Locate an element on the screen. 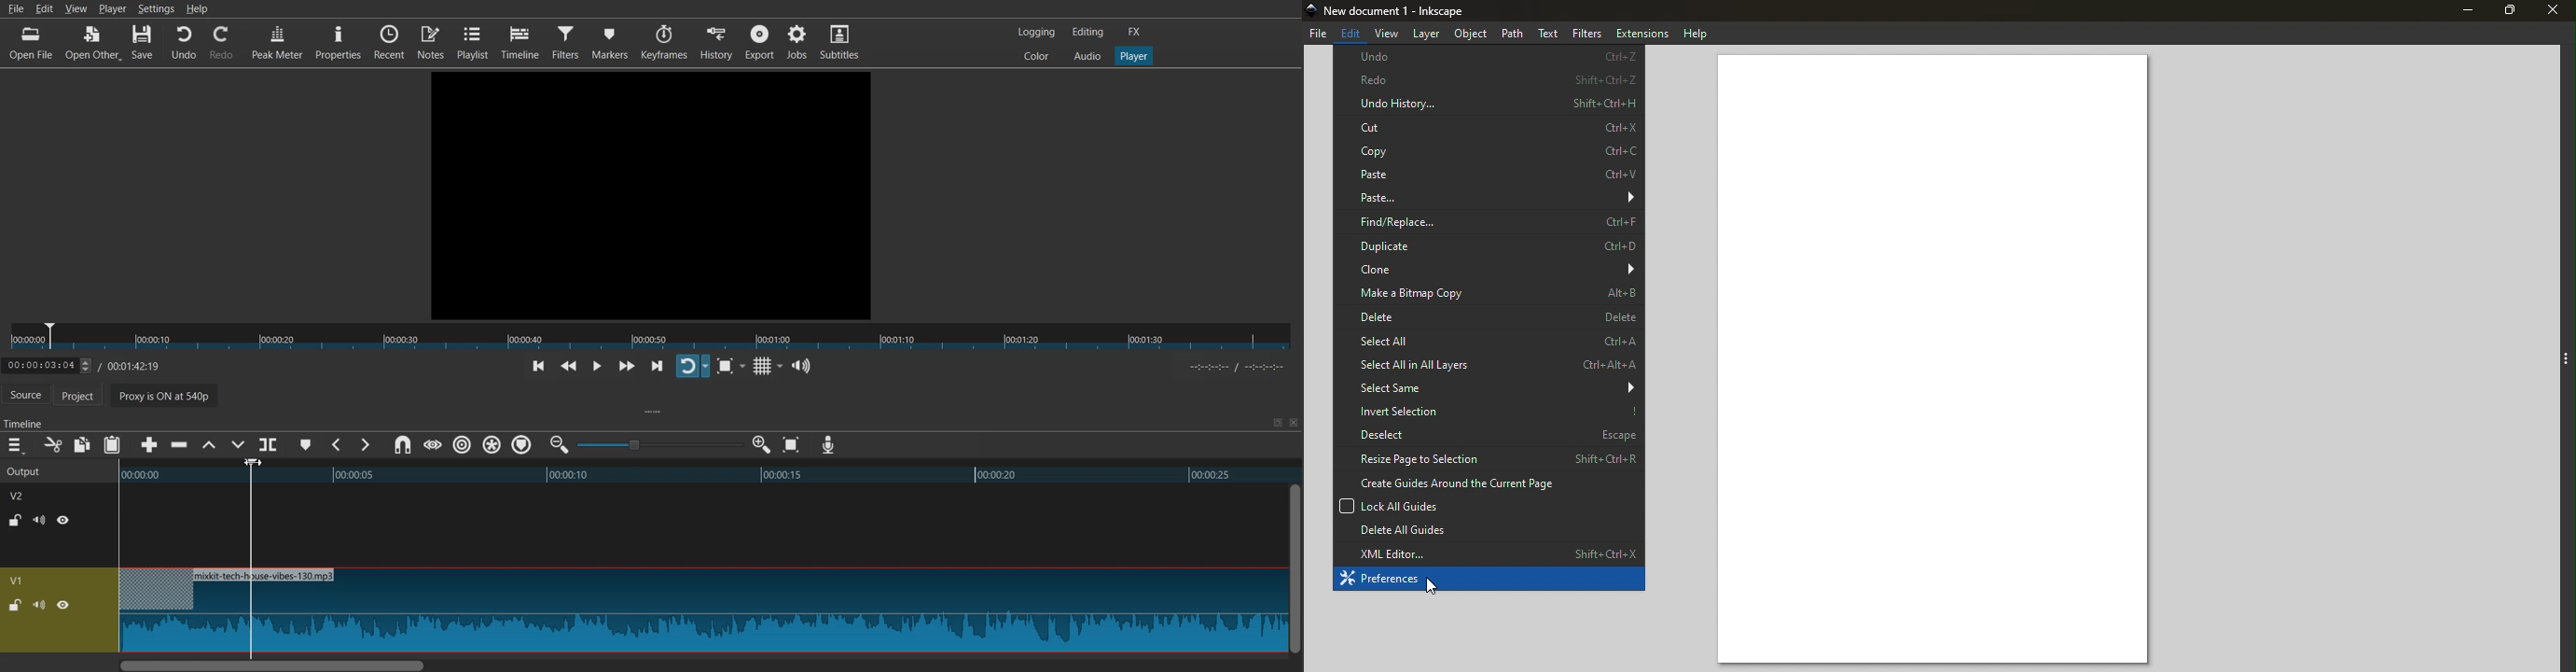 The height and width of the screenshot is (672, 2576). V1 is located at coordinates (18, 580).